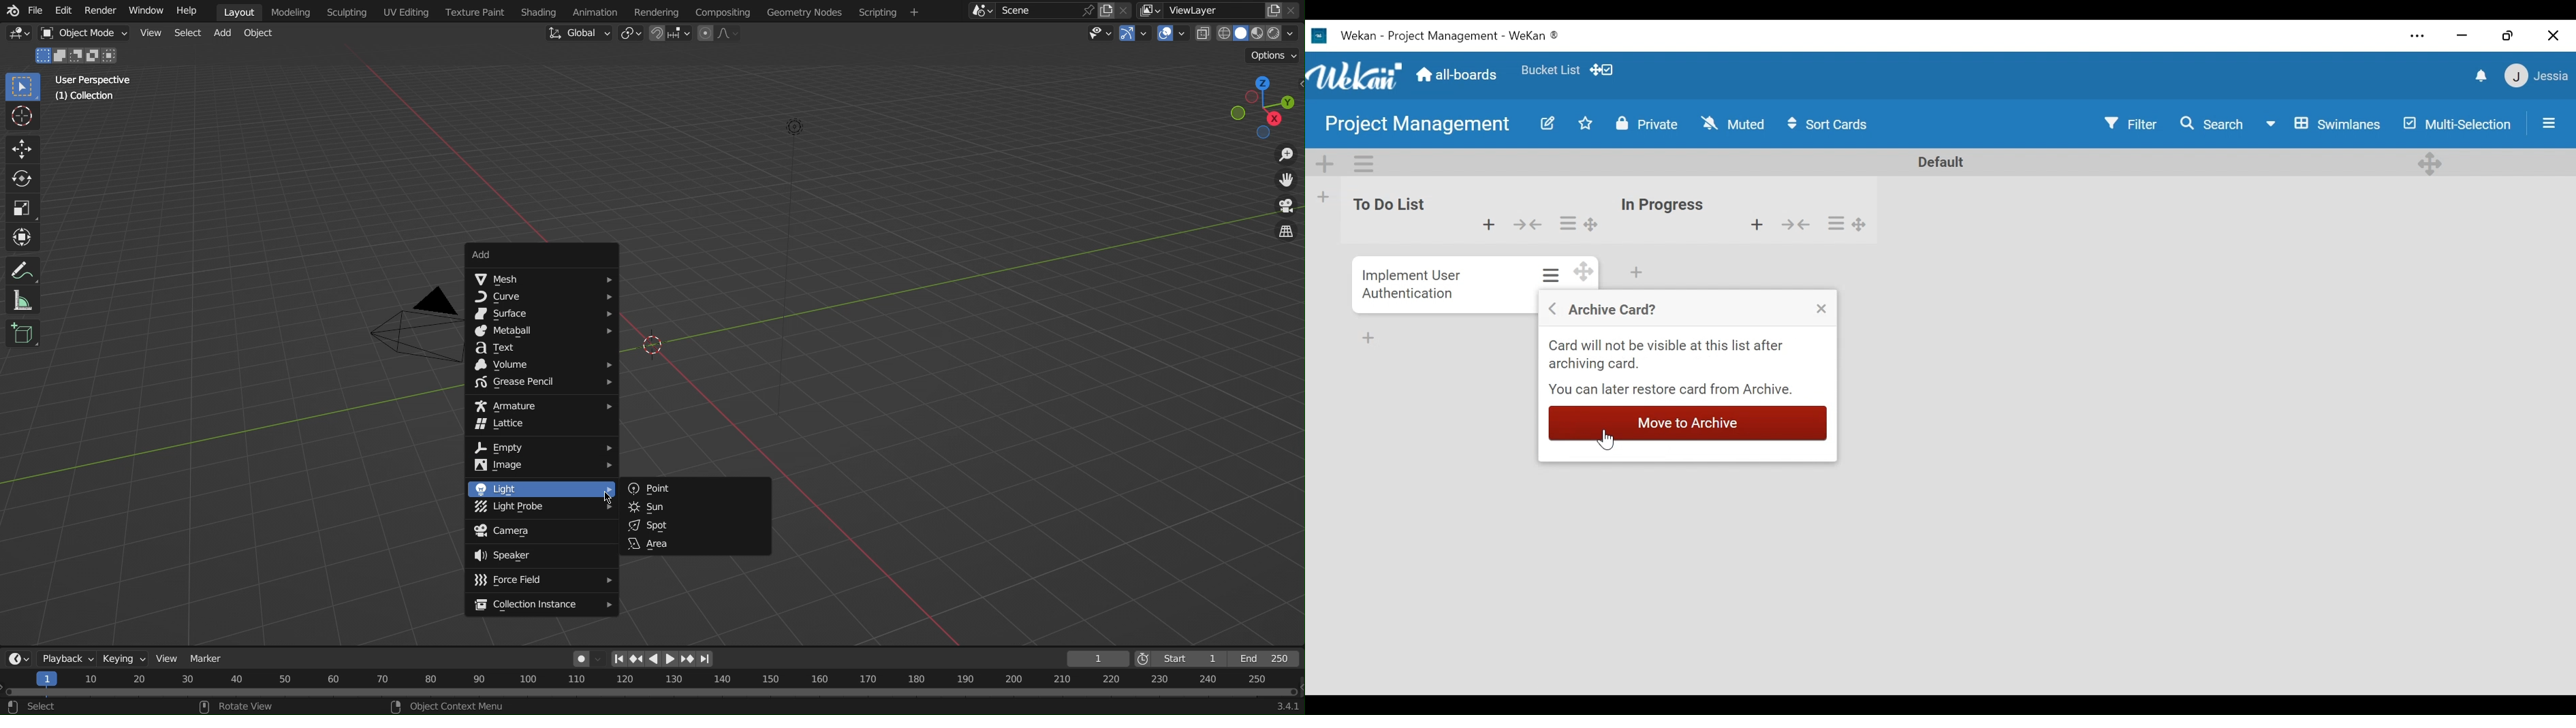 The width and height of the screenshot is (2576, 728). What do you see at coordinates (450, 705) in the screenshot?
I see `Object context menu ` at bounding box center [450, 705].